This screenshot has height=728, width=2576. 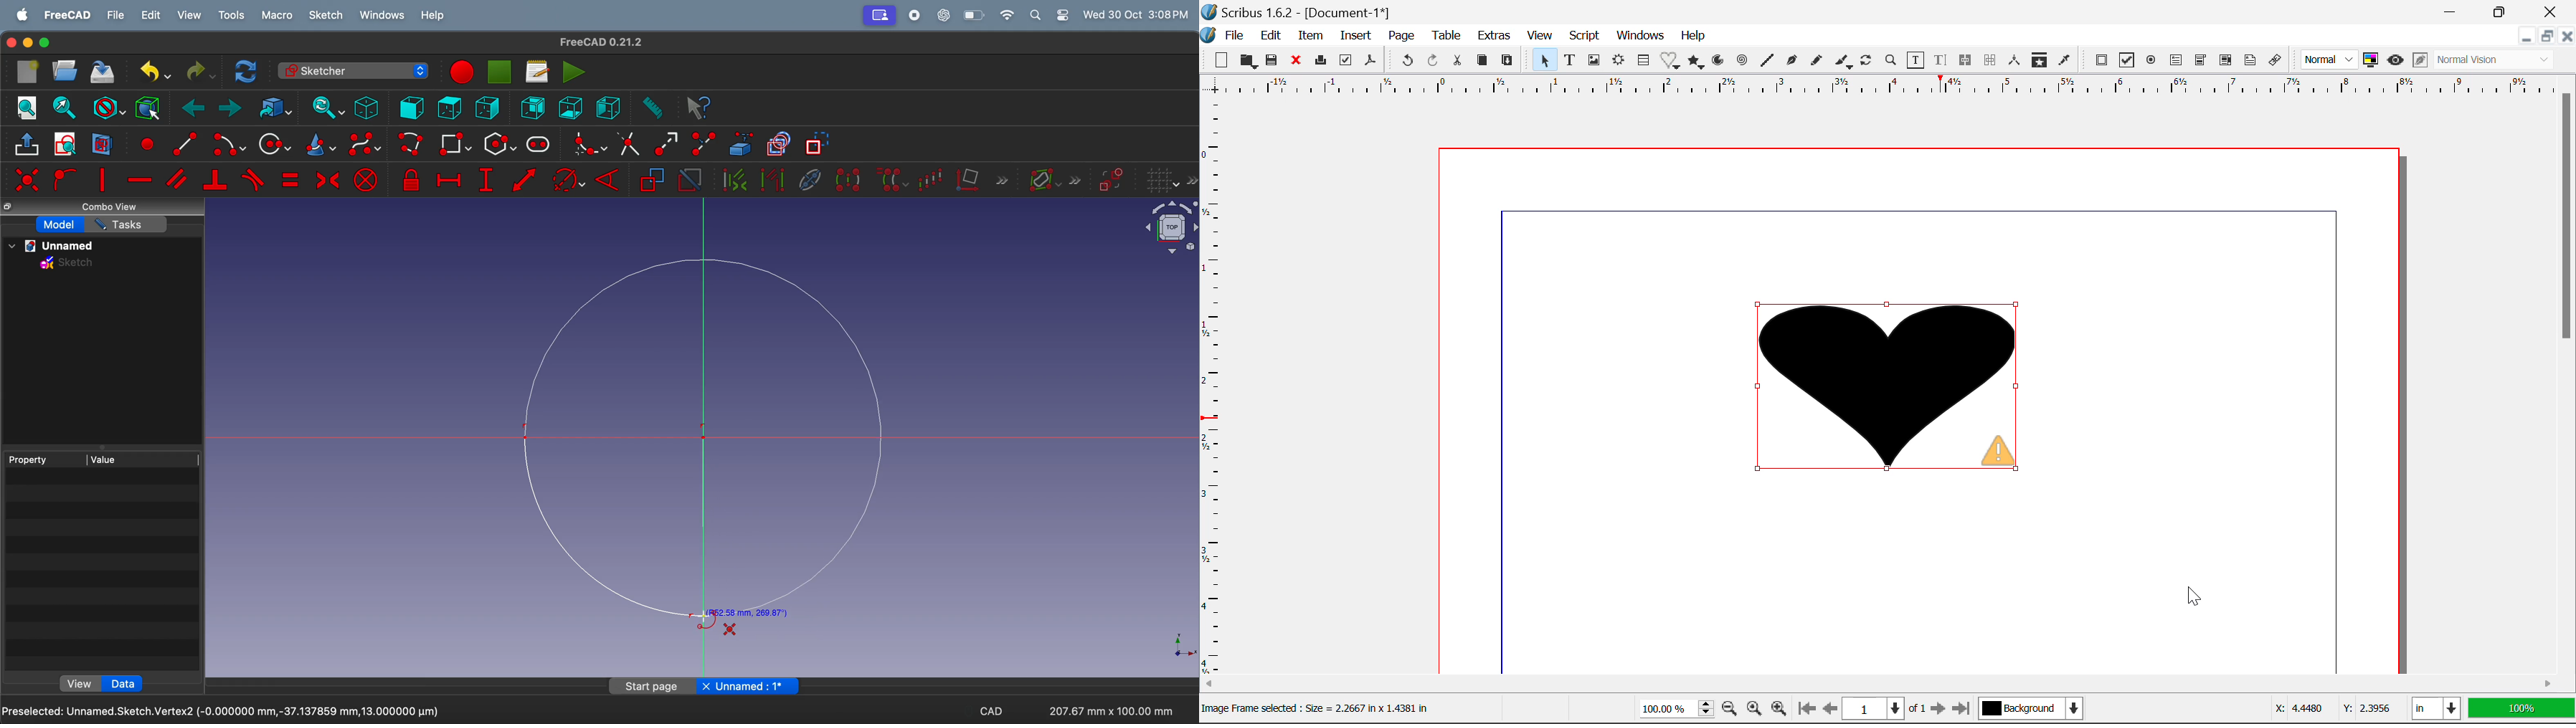 I want to click on sketch, so click(x=326, y=15).